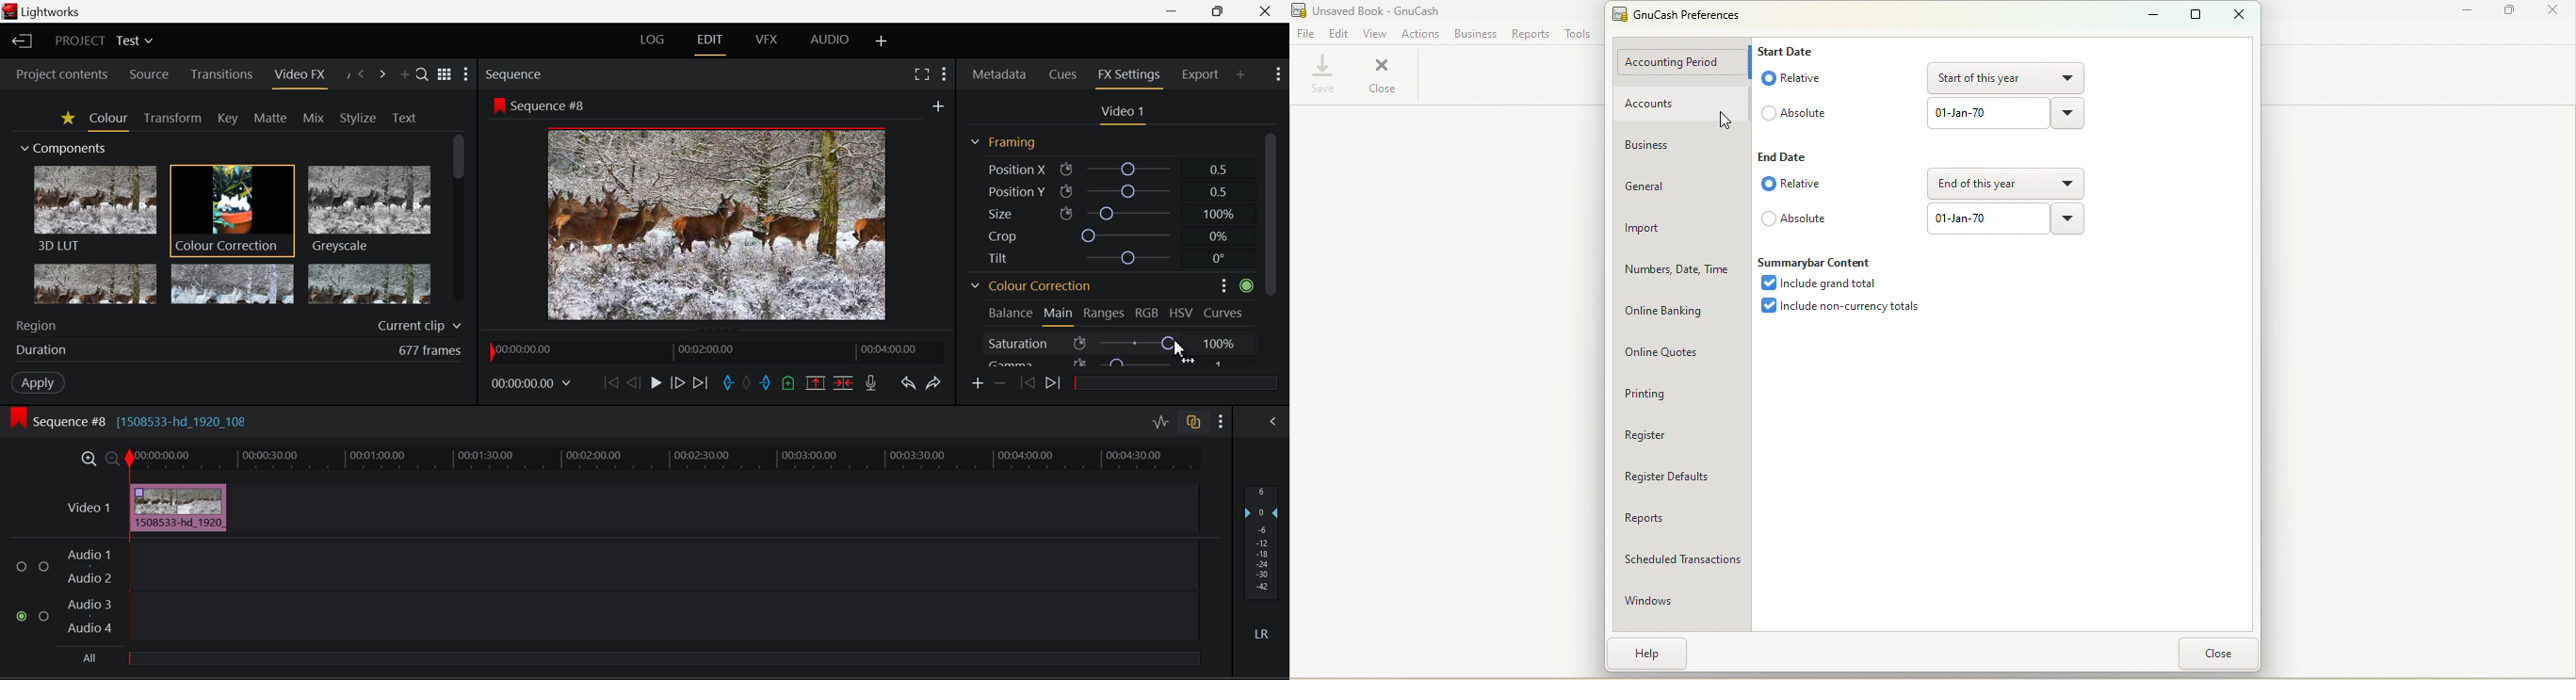 The height and width of the screenshot is (700, 2576). Describe the element at coordinates (663, 564) in the screenshot. I see `Audio Input Field` at that location.